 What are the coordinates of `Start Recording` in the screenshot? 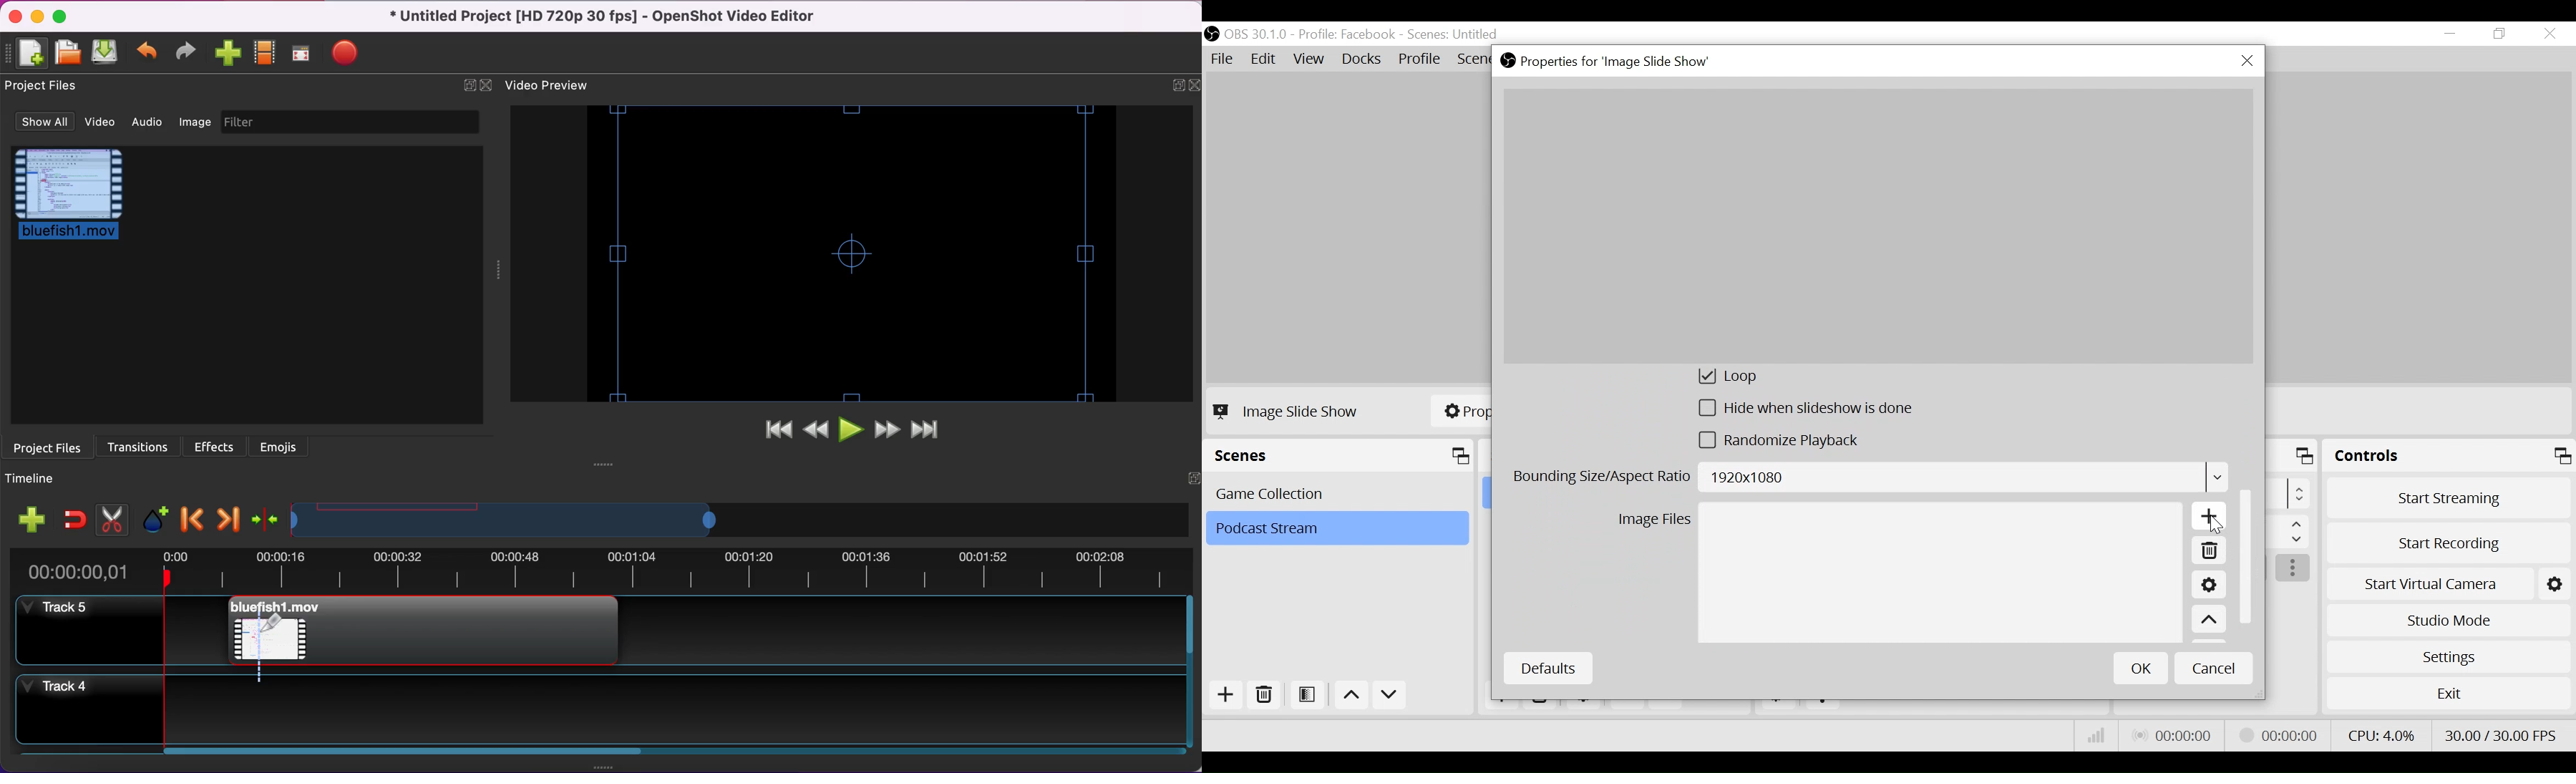 It's located at (2450, 539).